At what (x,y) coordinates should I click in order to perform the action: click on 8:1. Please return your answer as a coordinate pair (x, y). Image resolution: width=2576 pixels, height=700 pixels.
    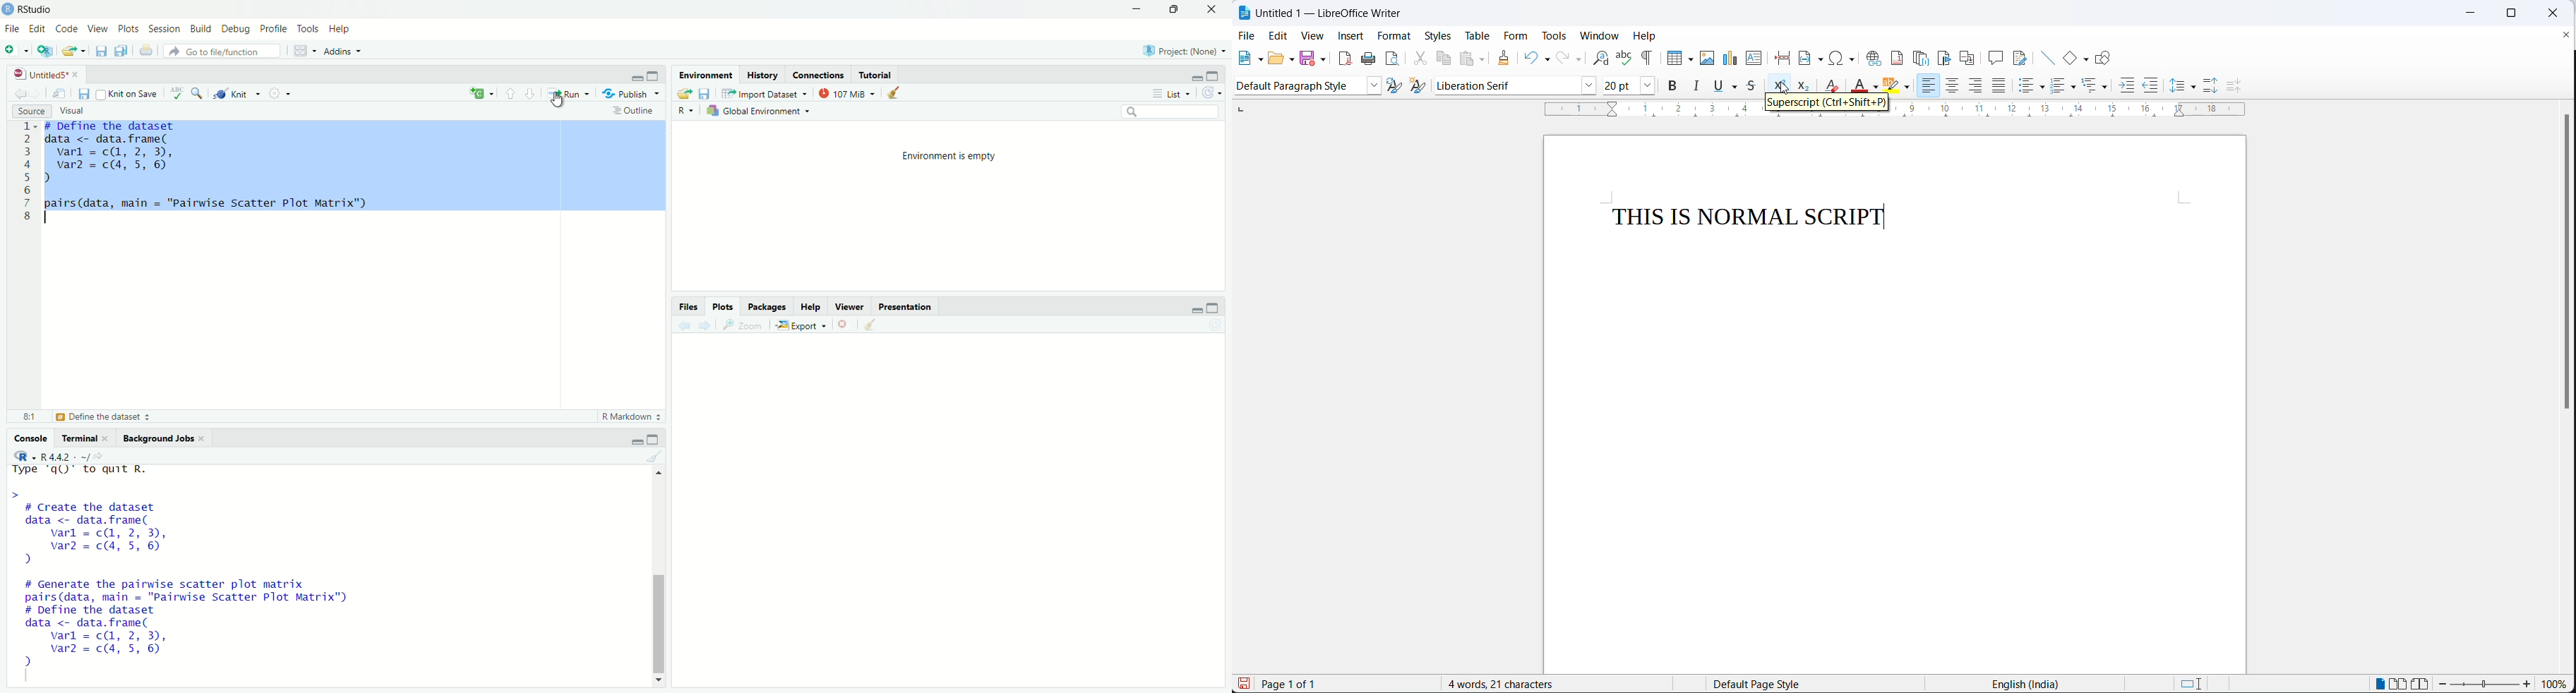
    Looking at the image, I should click on (30, 416).